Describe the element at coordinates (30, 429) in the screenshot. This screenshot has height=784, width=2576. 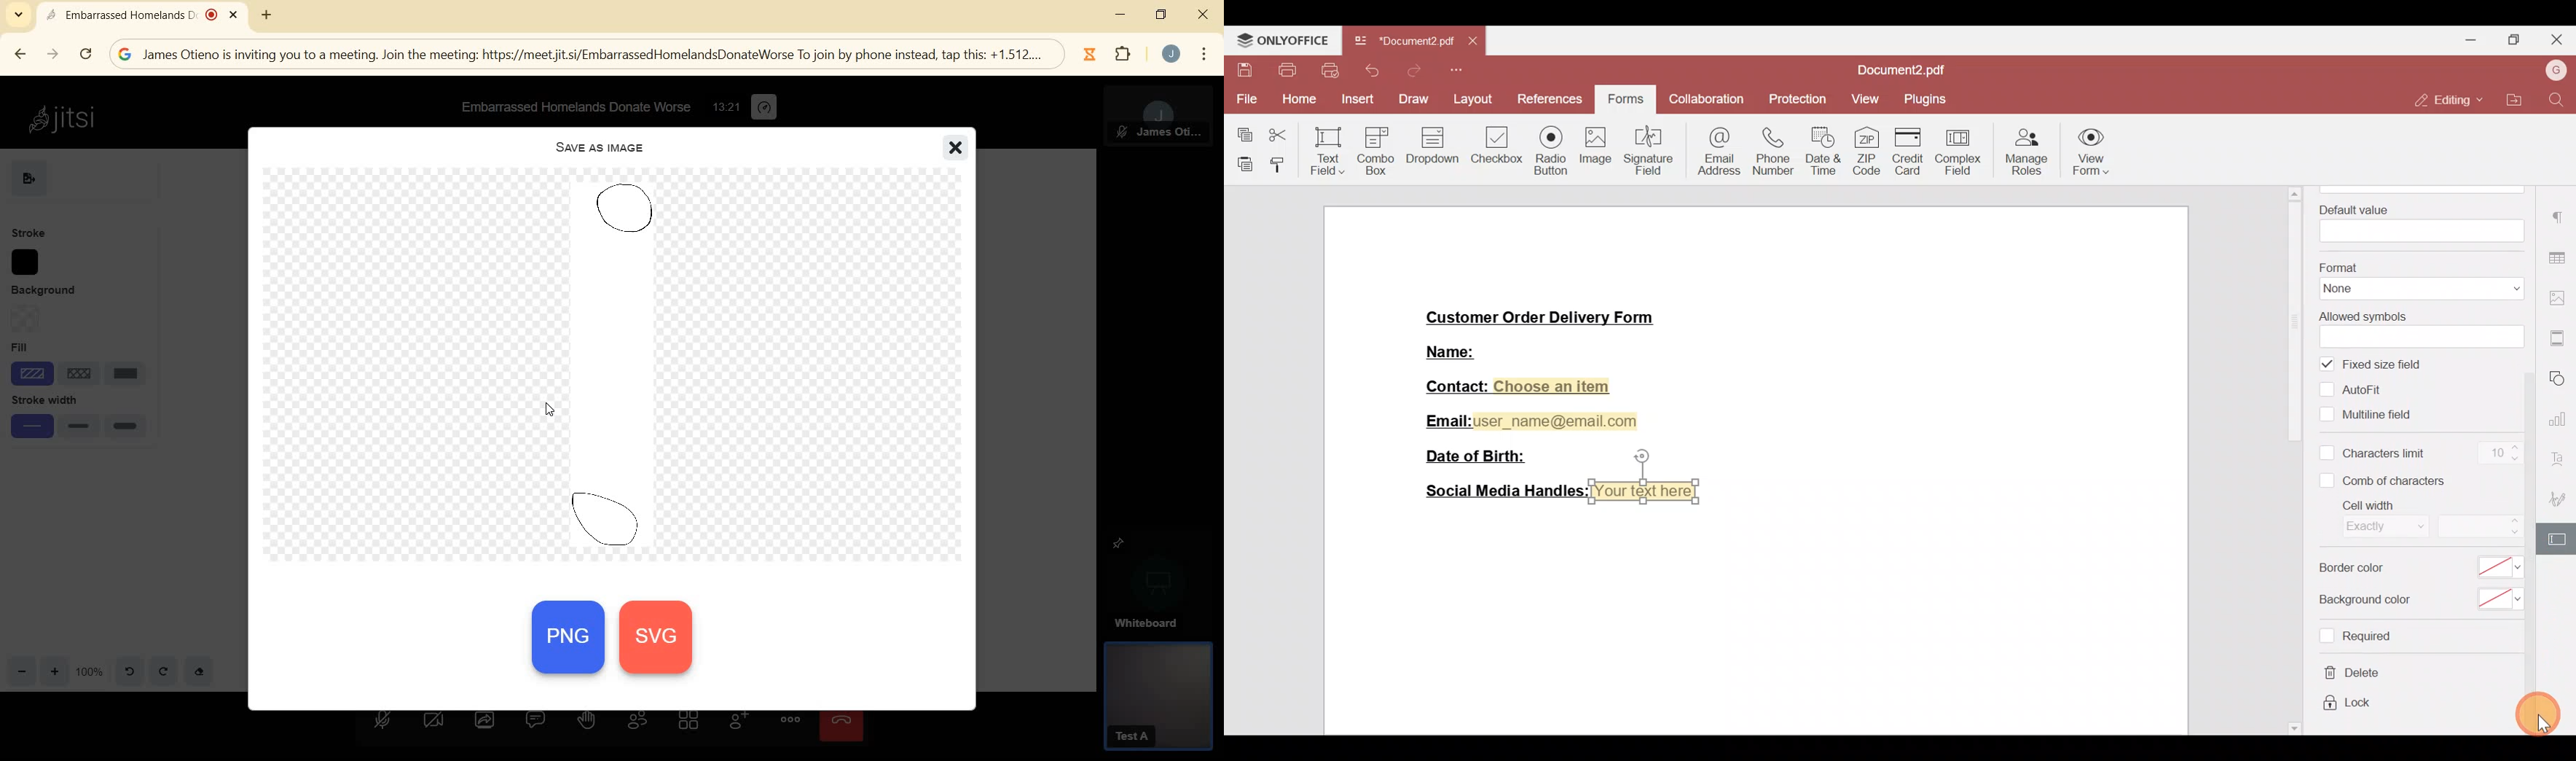
I see `small` at that location.